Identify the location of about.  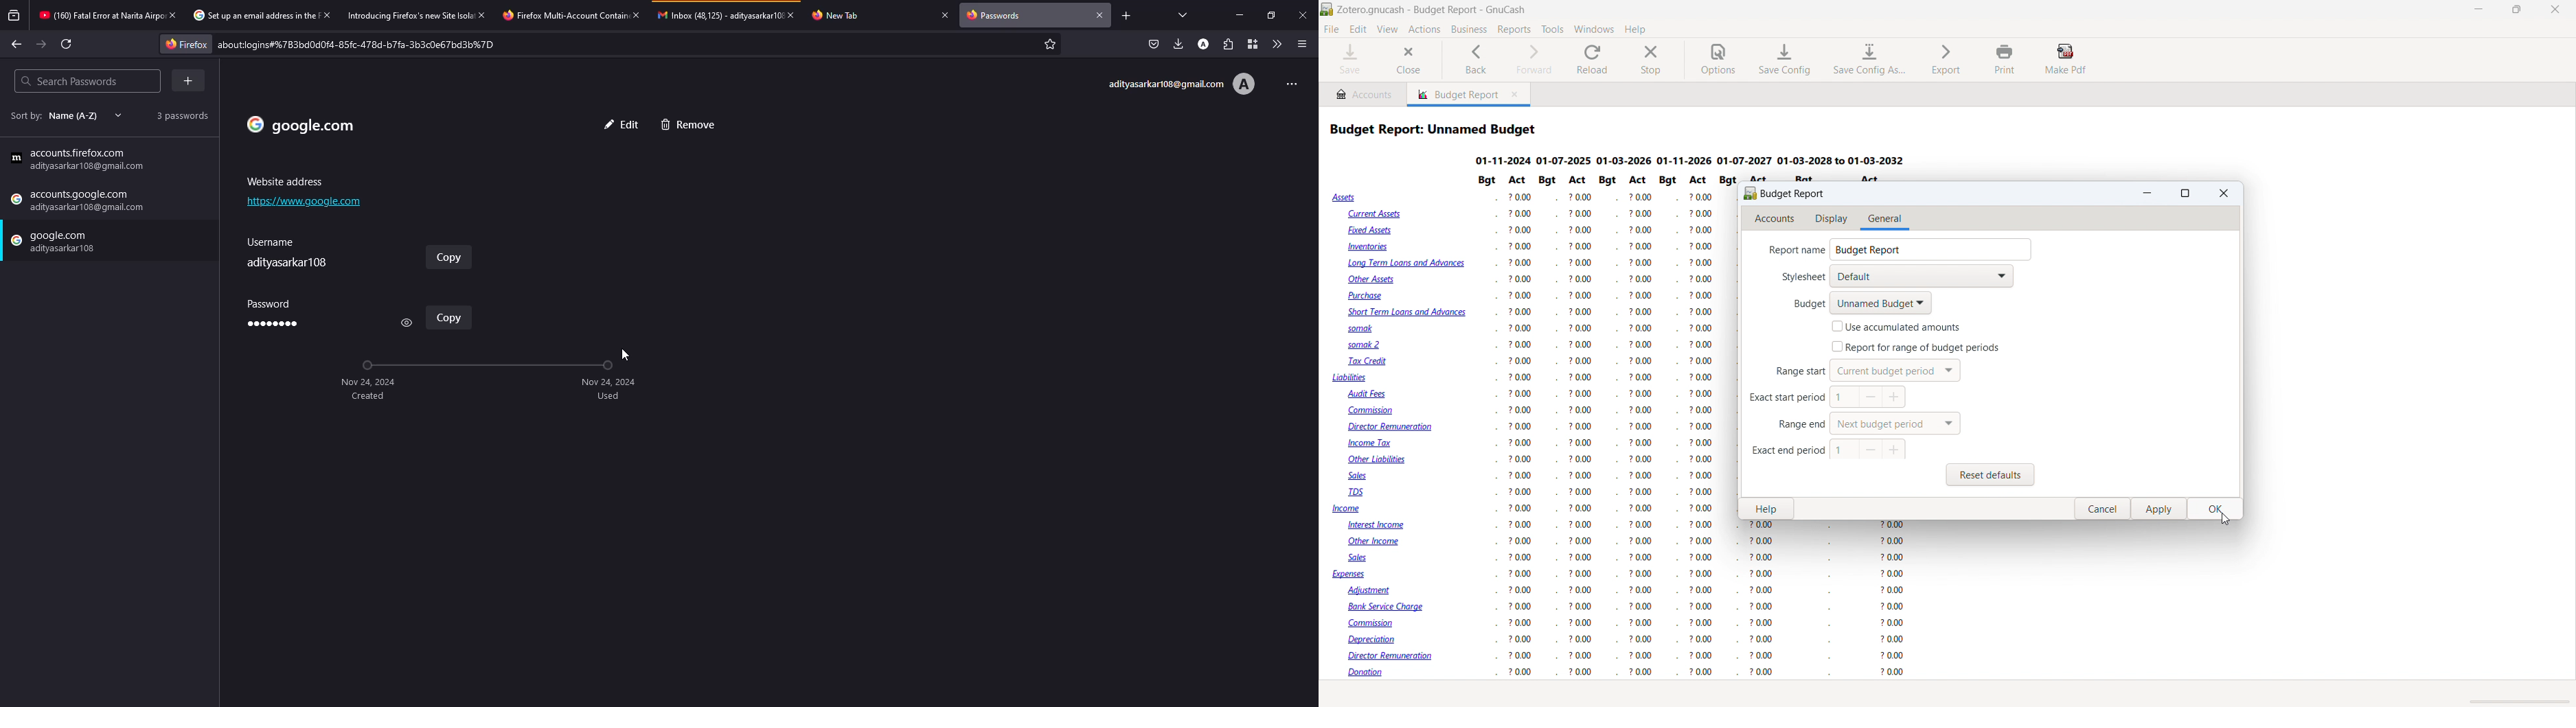
(361, 45).